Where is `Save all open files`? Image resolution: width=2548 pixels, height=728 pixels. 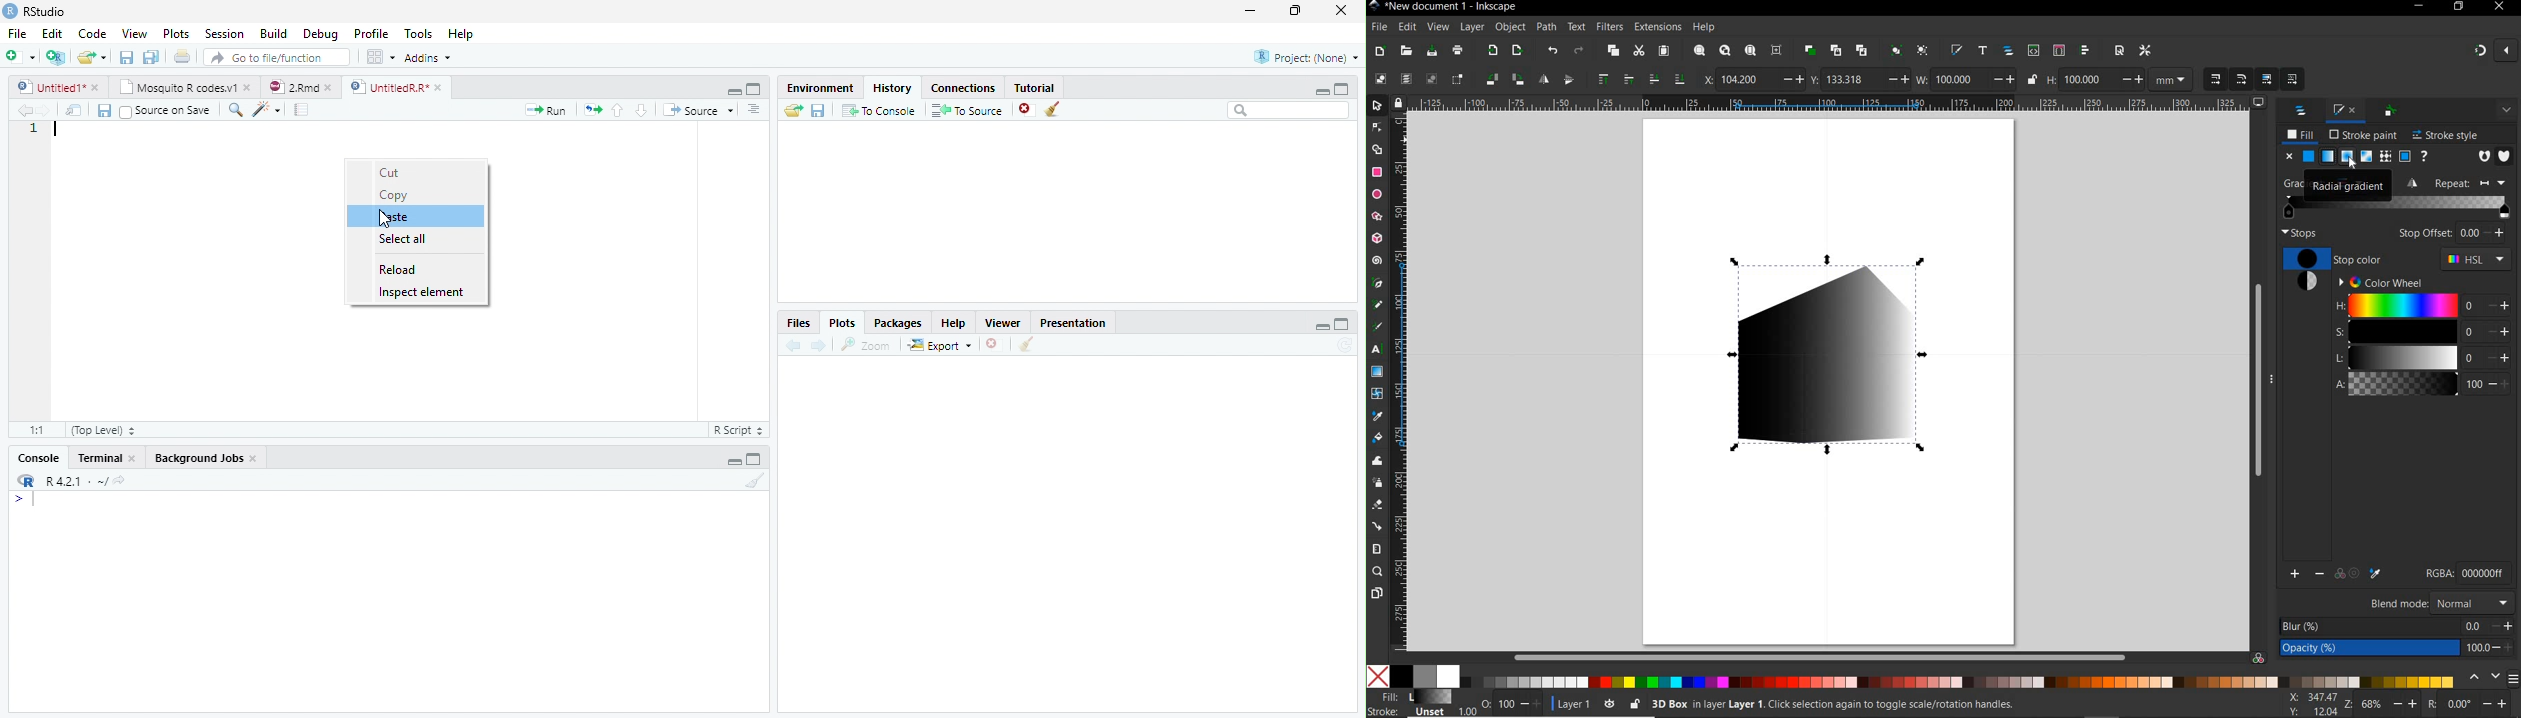
Save all open files is located at coordinates (152, 57).